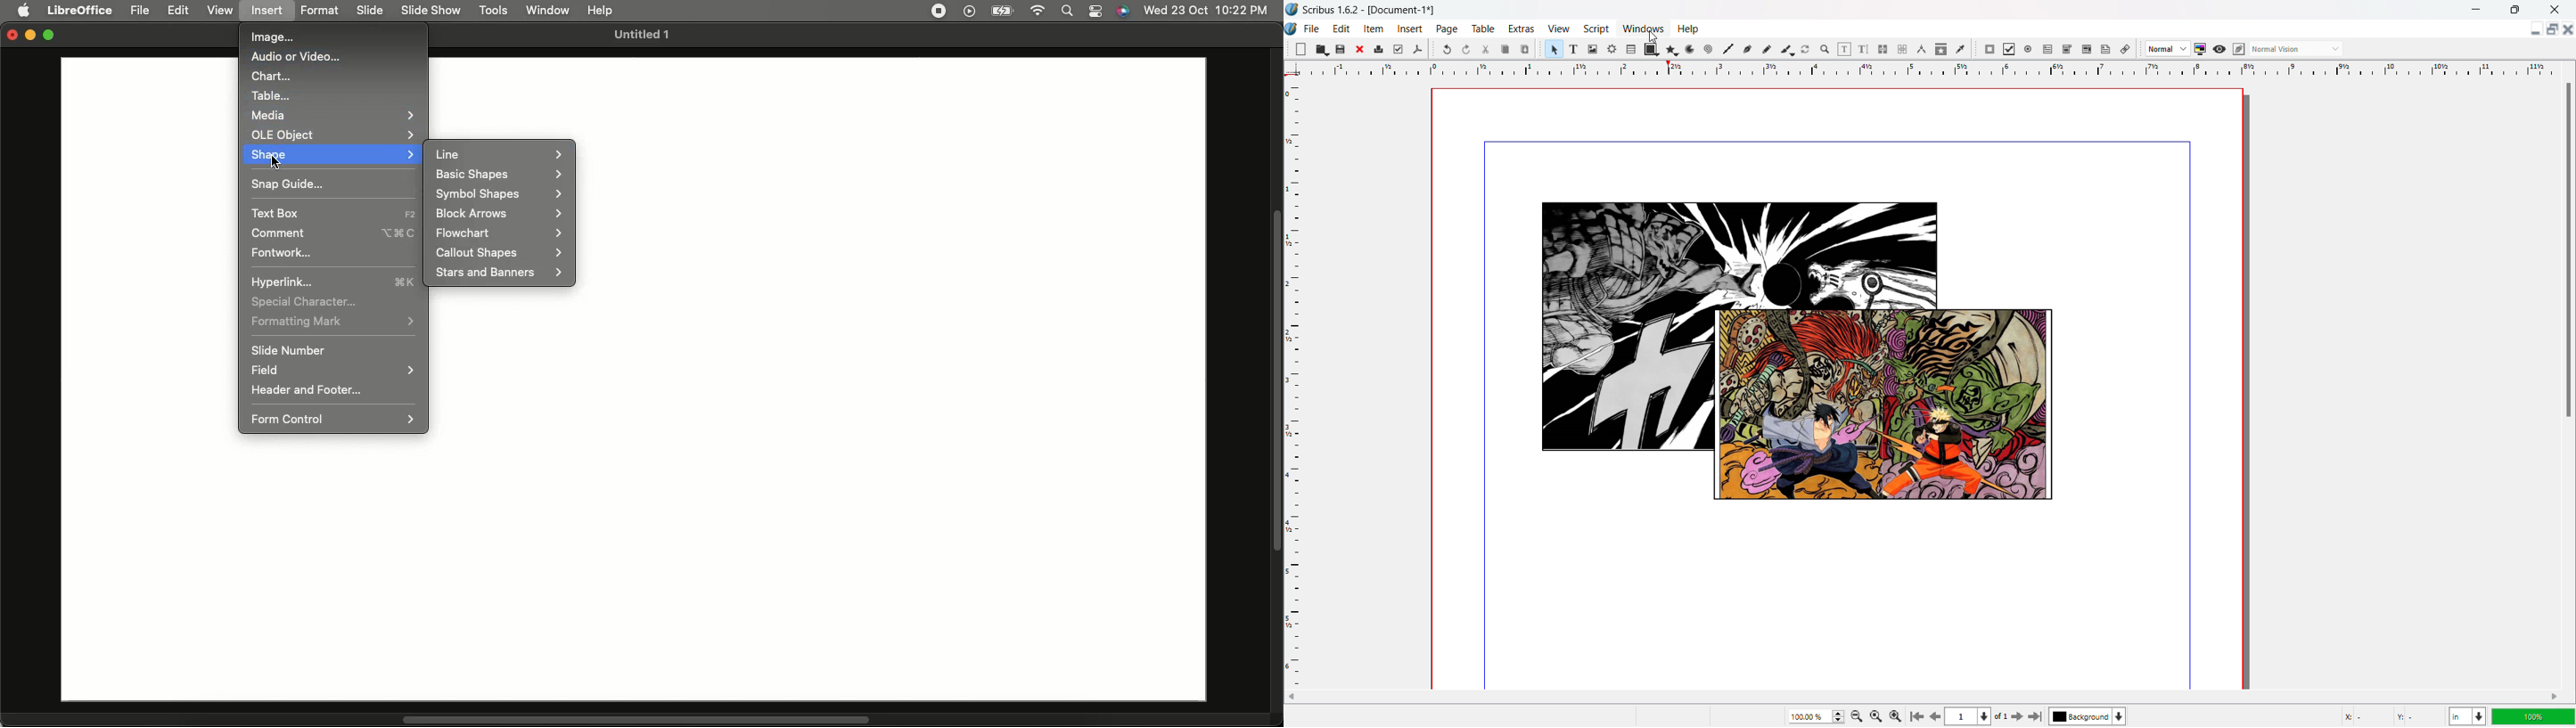  Describe the element at coordinates (1374, 9) in the screenshot. I see `Scribus 1.6.2-[Document-1]` at that location.